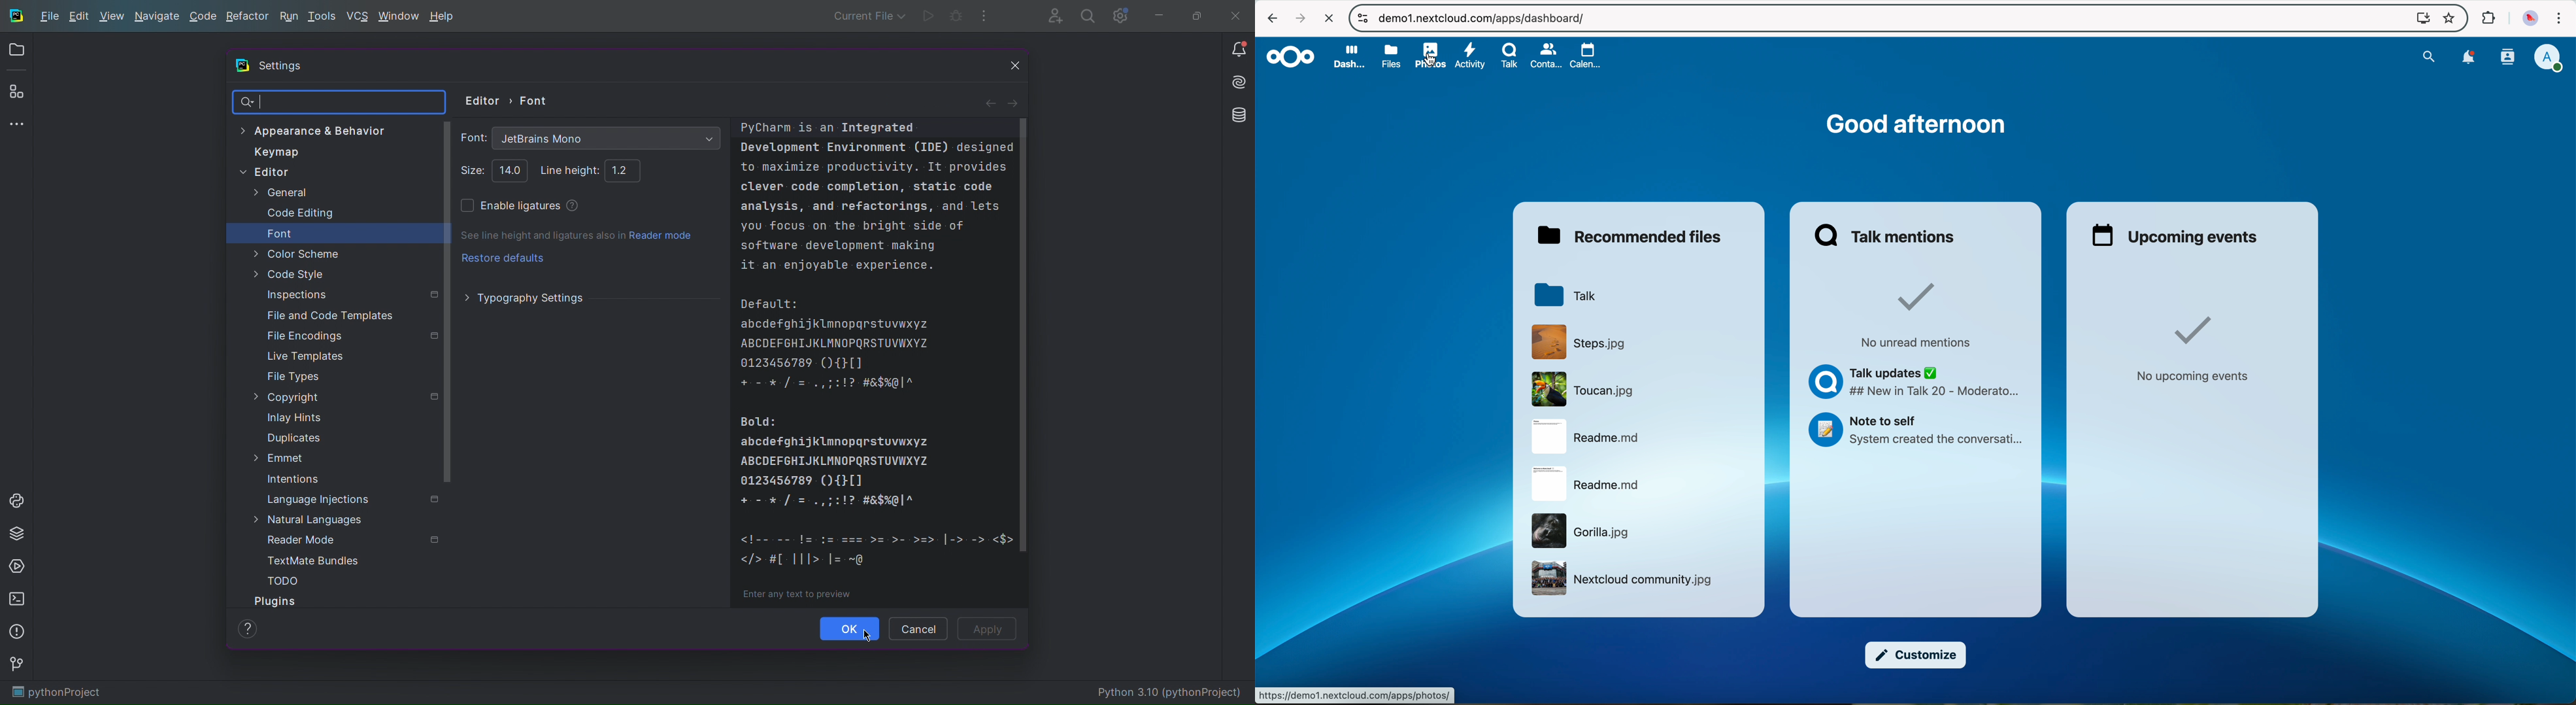 The image size is (2576, 728). I want to click on screen, so click(2418, 18).